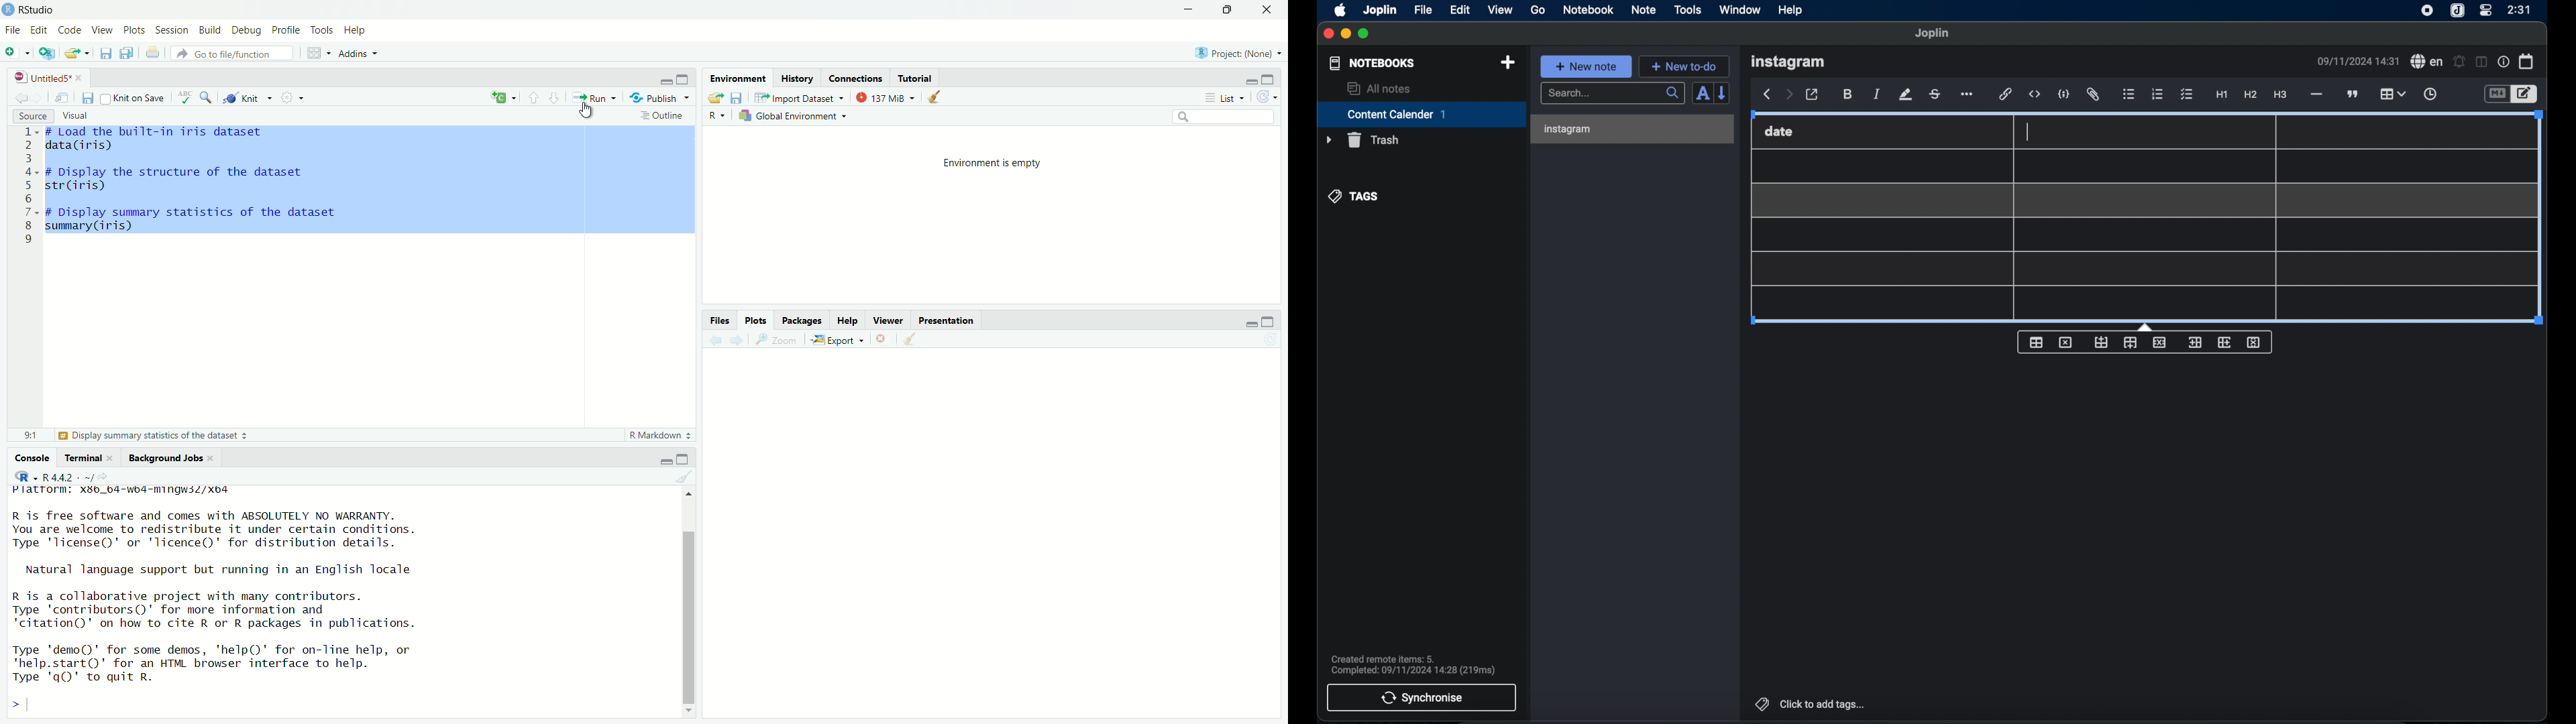 The image size is (2576, 728). What do you see at coordinates (738, 79) in the screenshot?
I see `Environment` at bounding box center [738, 79].